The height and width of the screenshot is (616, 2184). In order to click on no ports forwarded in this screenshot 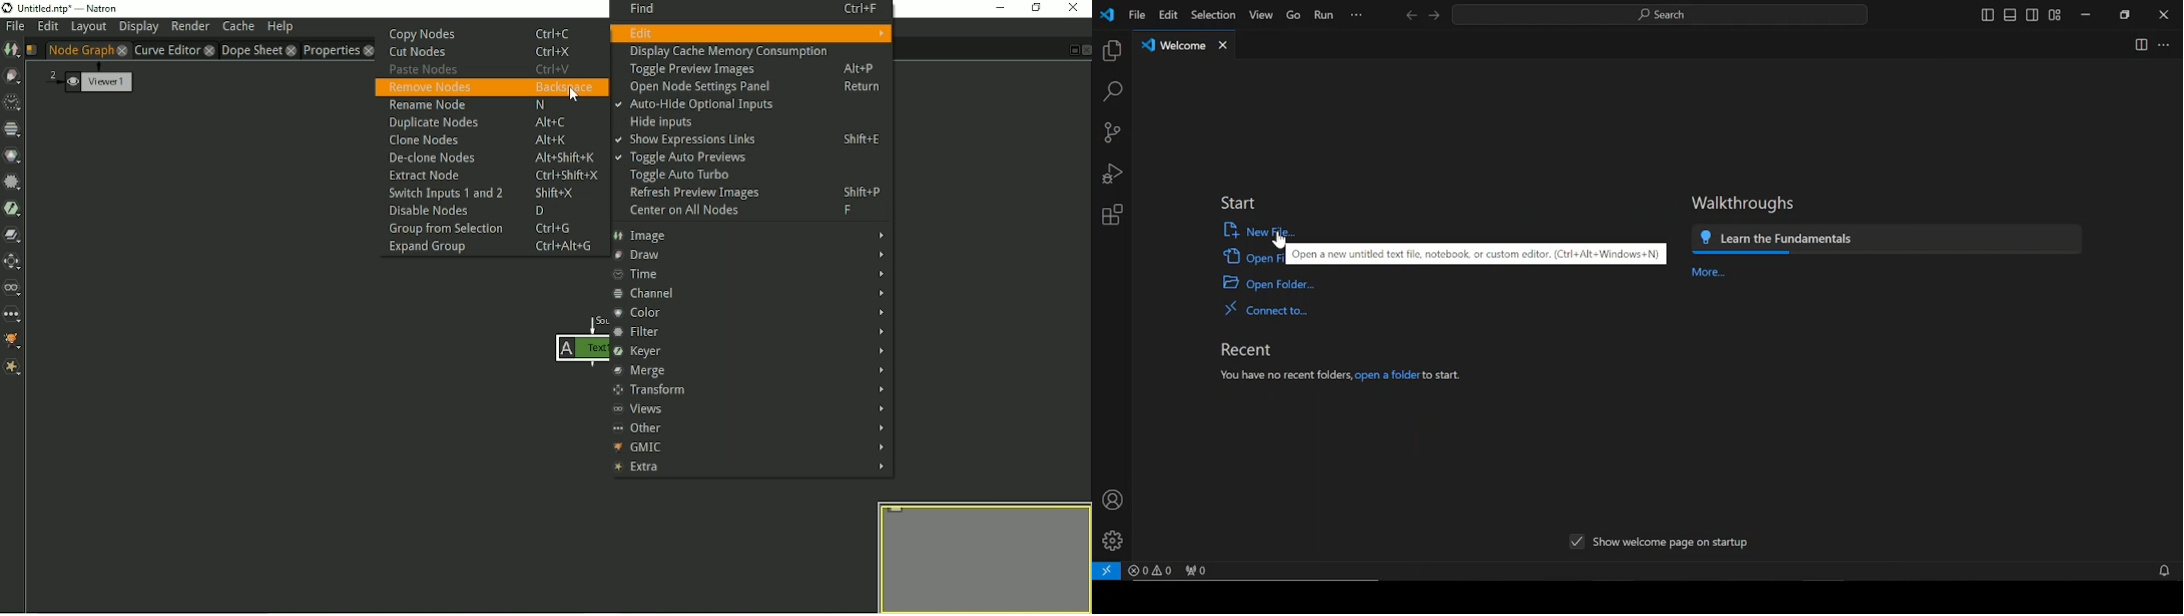, I will do `click(1197, 570)`.